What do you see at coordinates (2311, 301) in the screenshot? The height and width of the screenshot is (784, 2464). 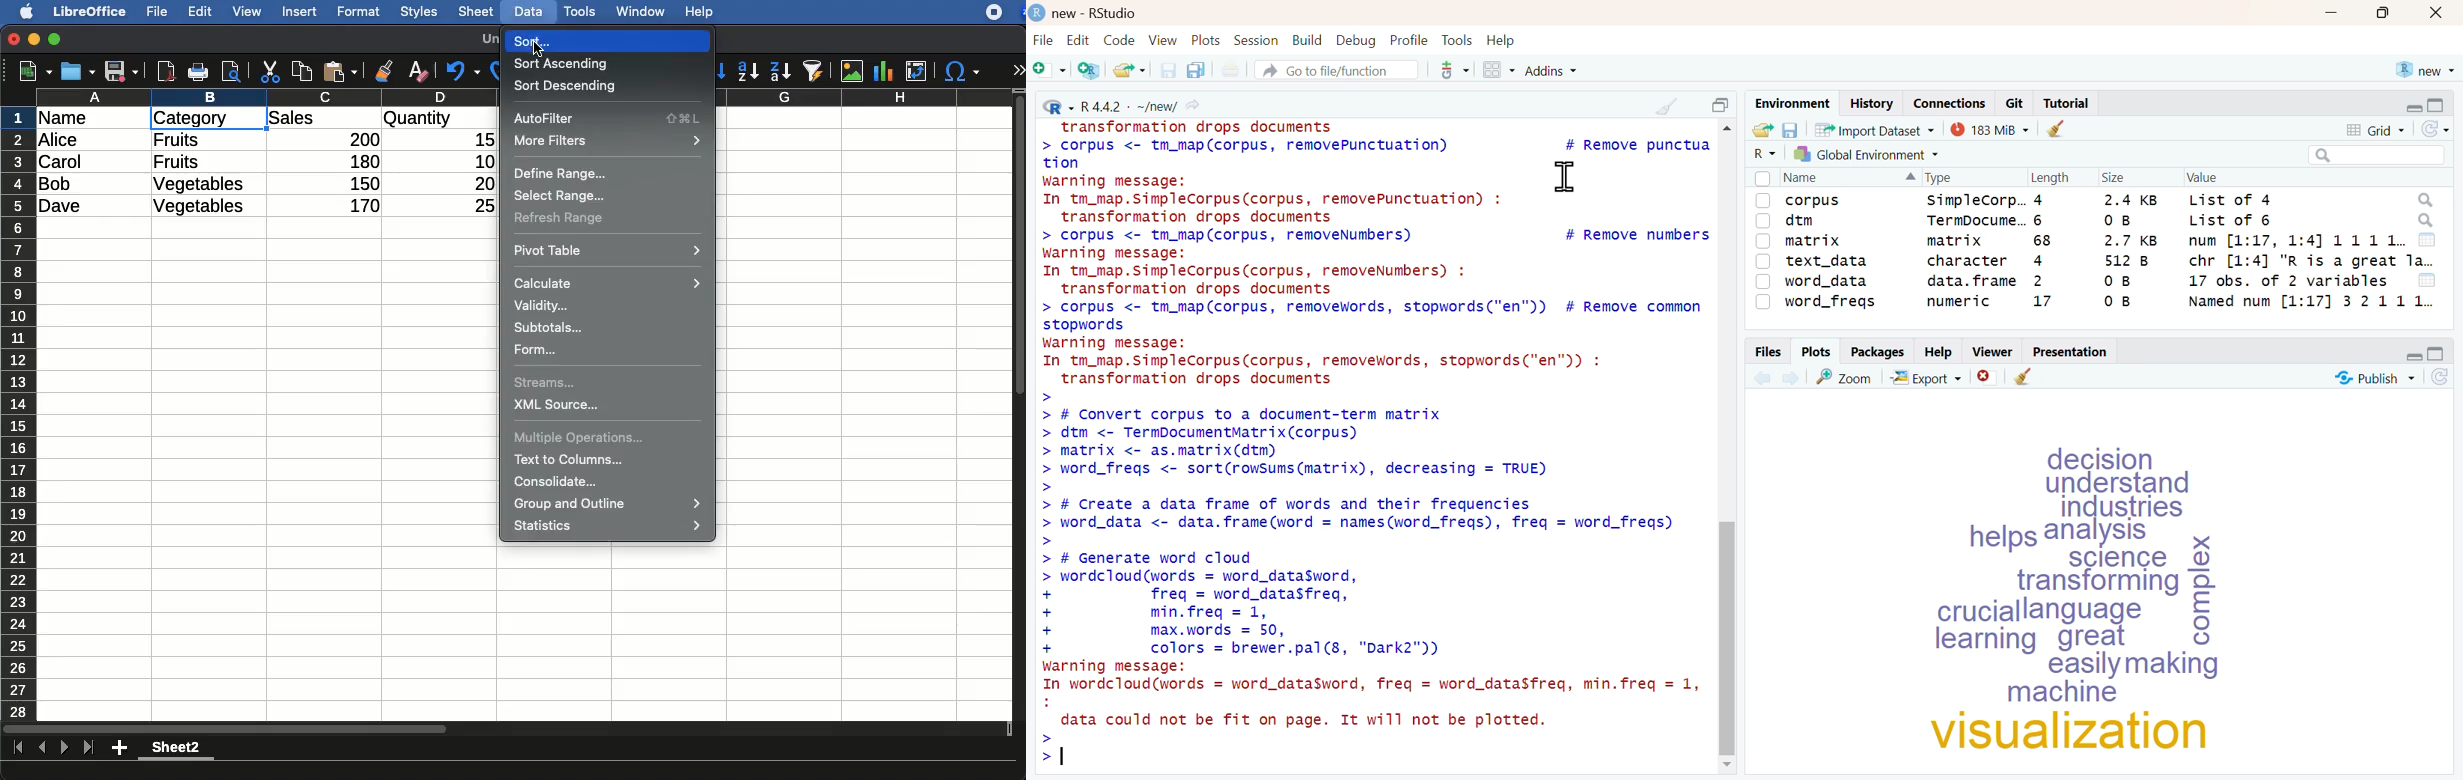 I see `Named num [1:17] 3 2 1 1 1...` at bounding box center [2311, 301].